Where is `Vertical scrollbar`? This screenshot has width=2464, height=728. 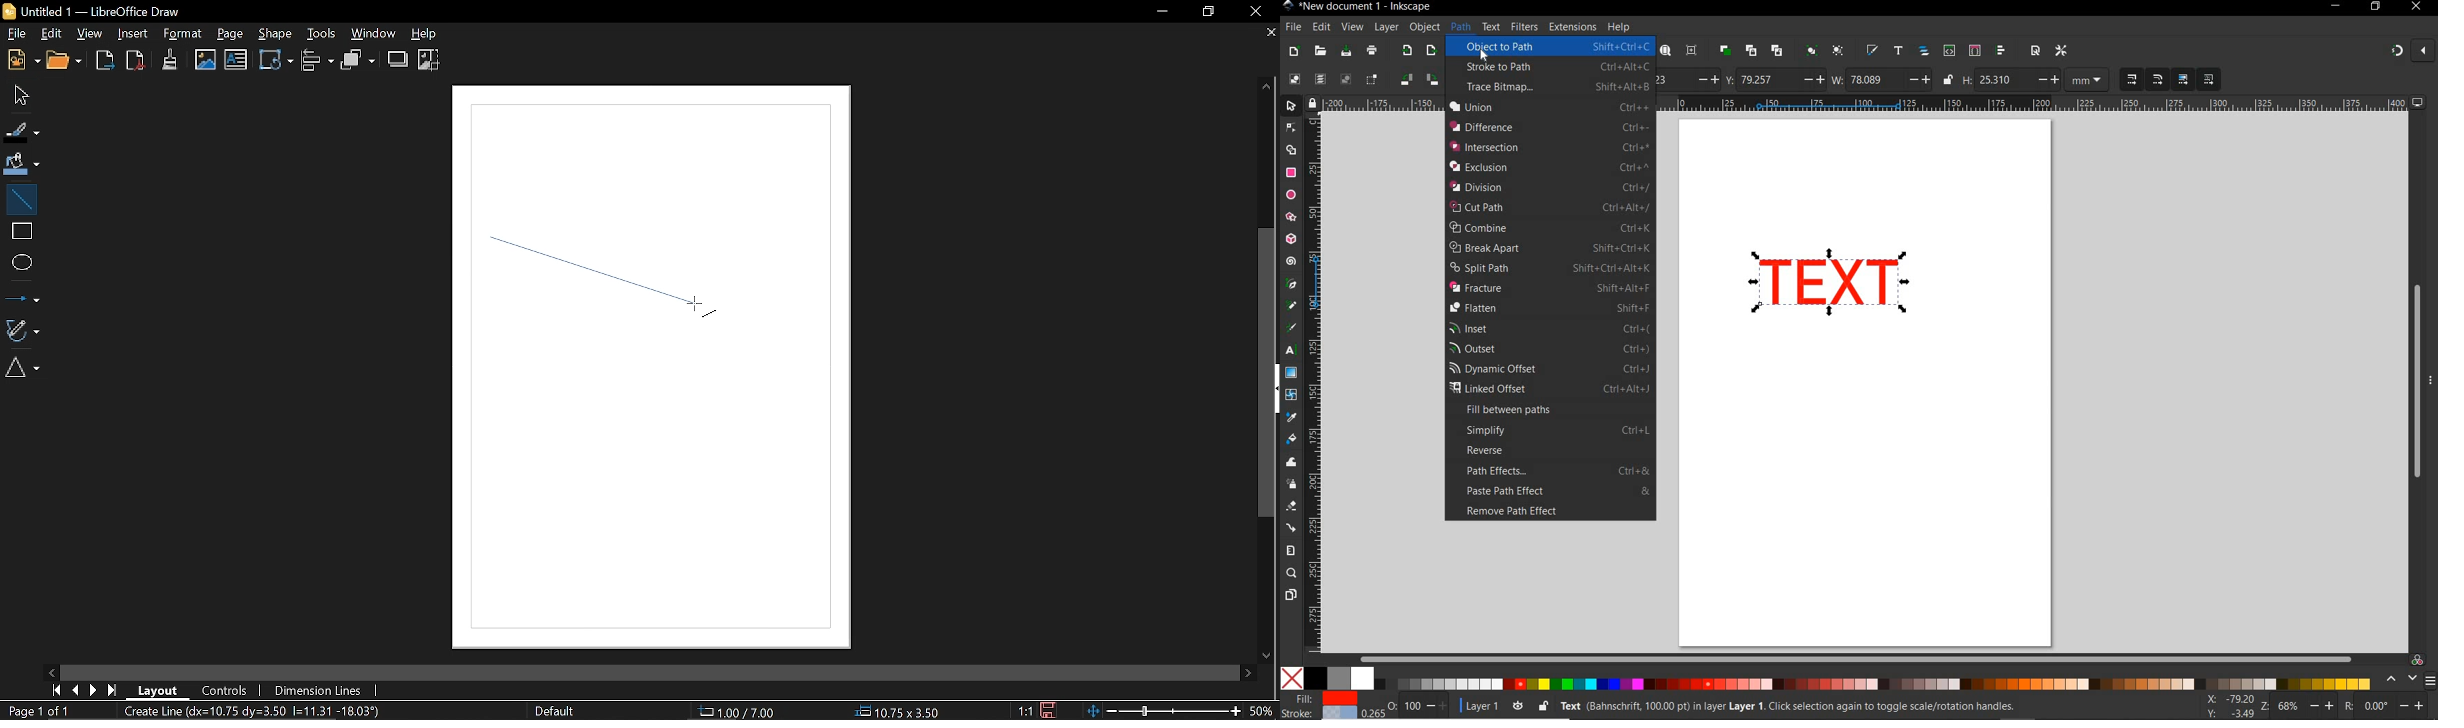
Vertical scrollbar is located at coordinates (1270, 372).